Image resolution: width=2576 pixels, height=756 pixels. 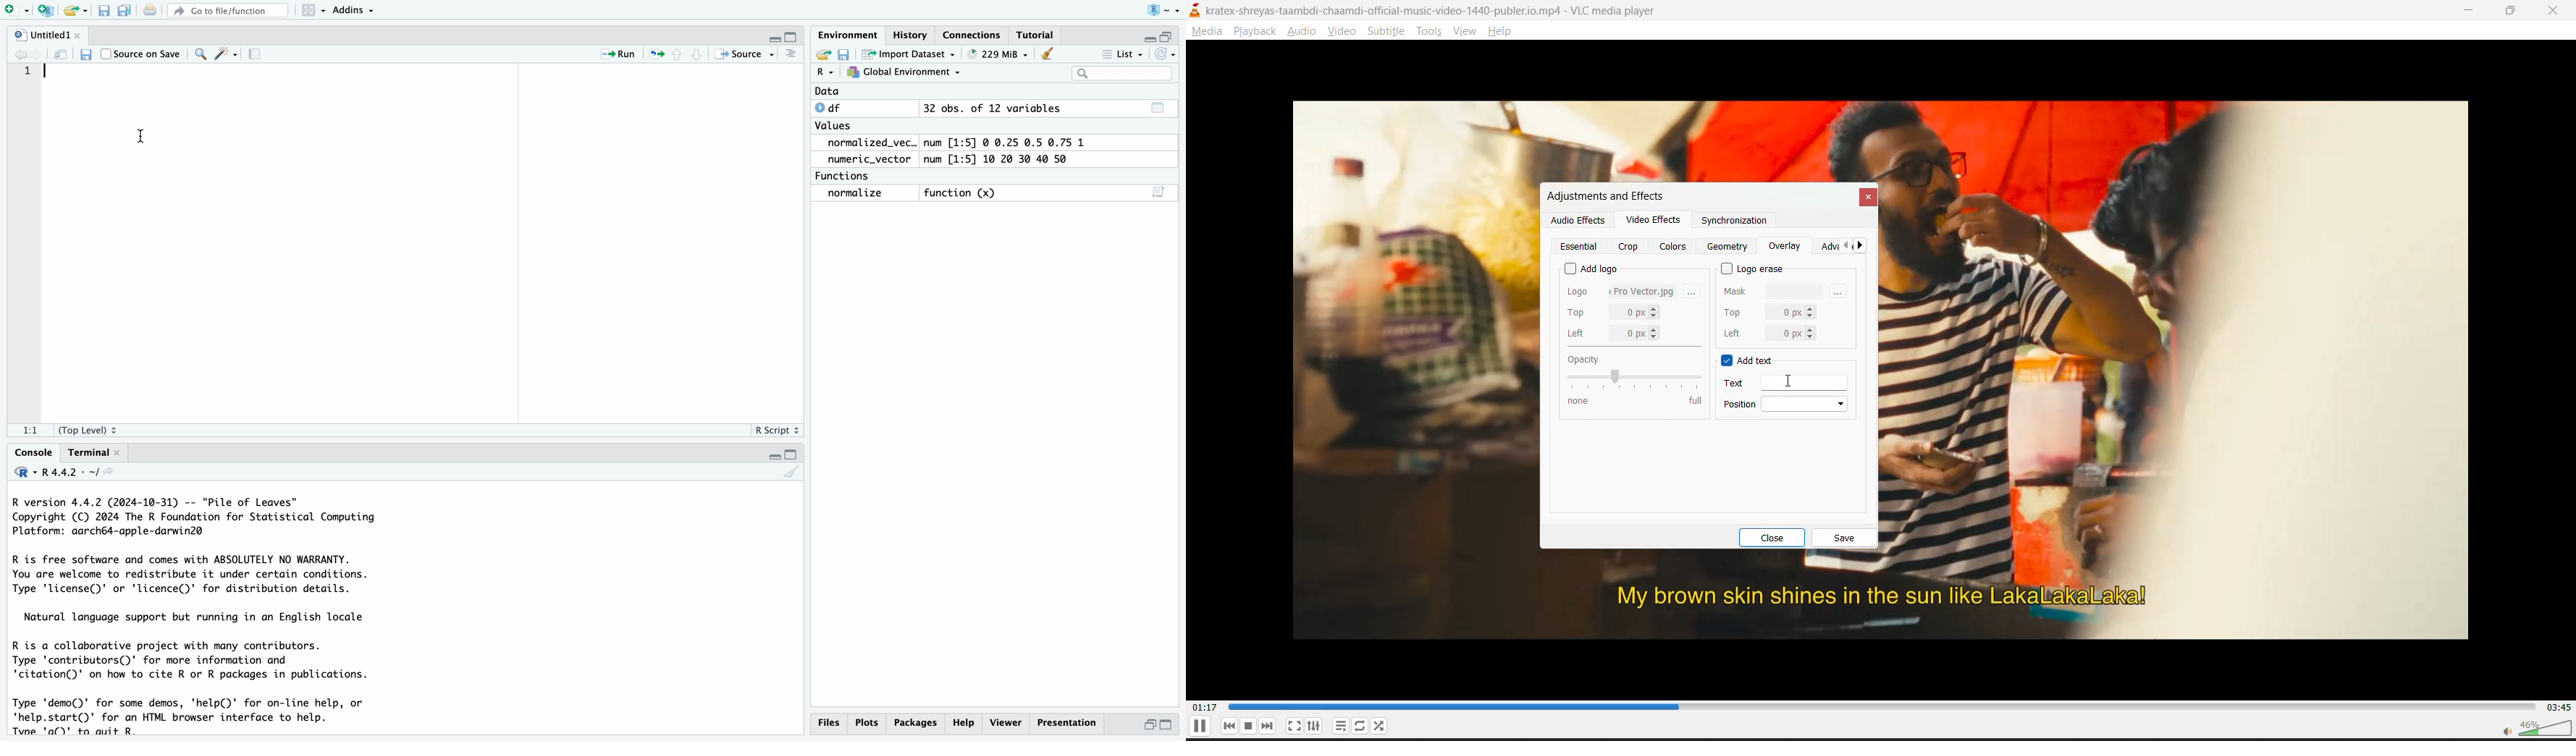 I want to click on print the current file, so click(x=151, y=10).